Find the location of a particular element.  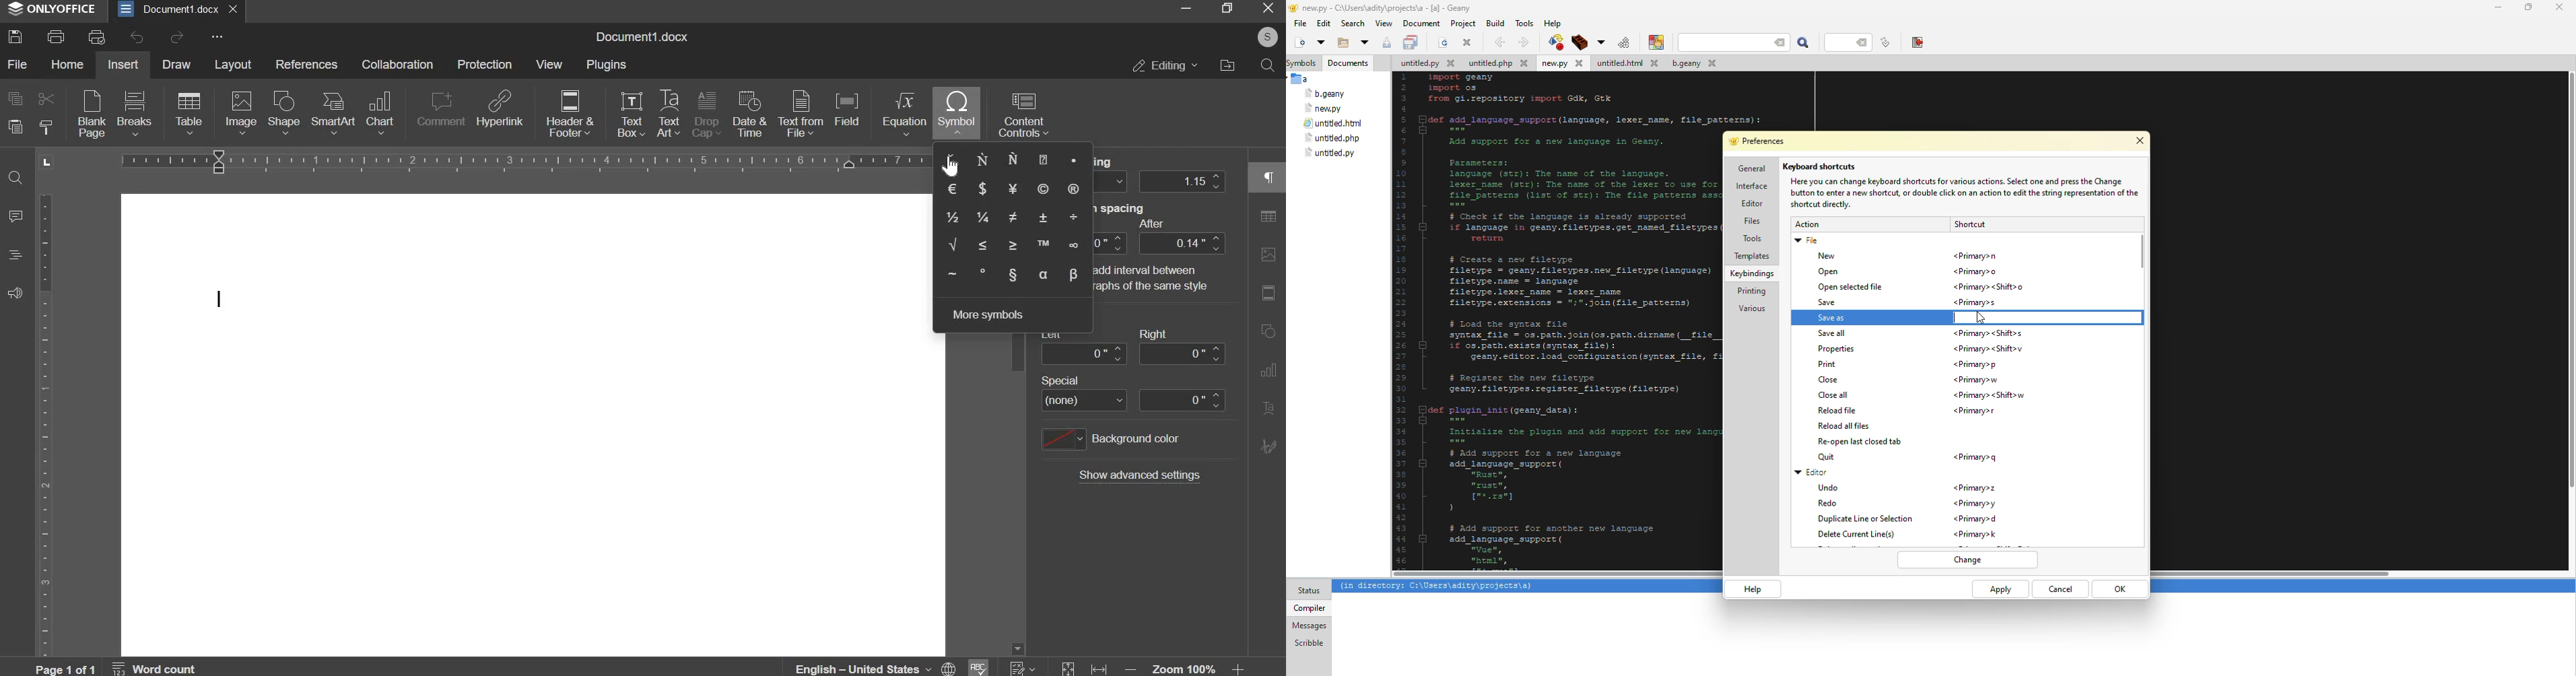

date & time is located at coordinates (749, 112).